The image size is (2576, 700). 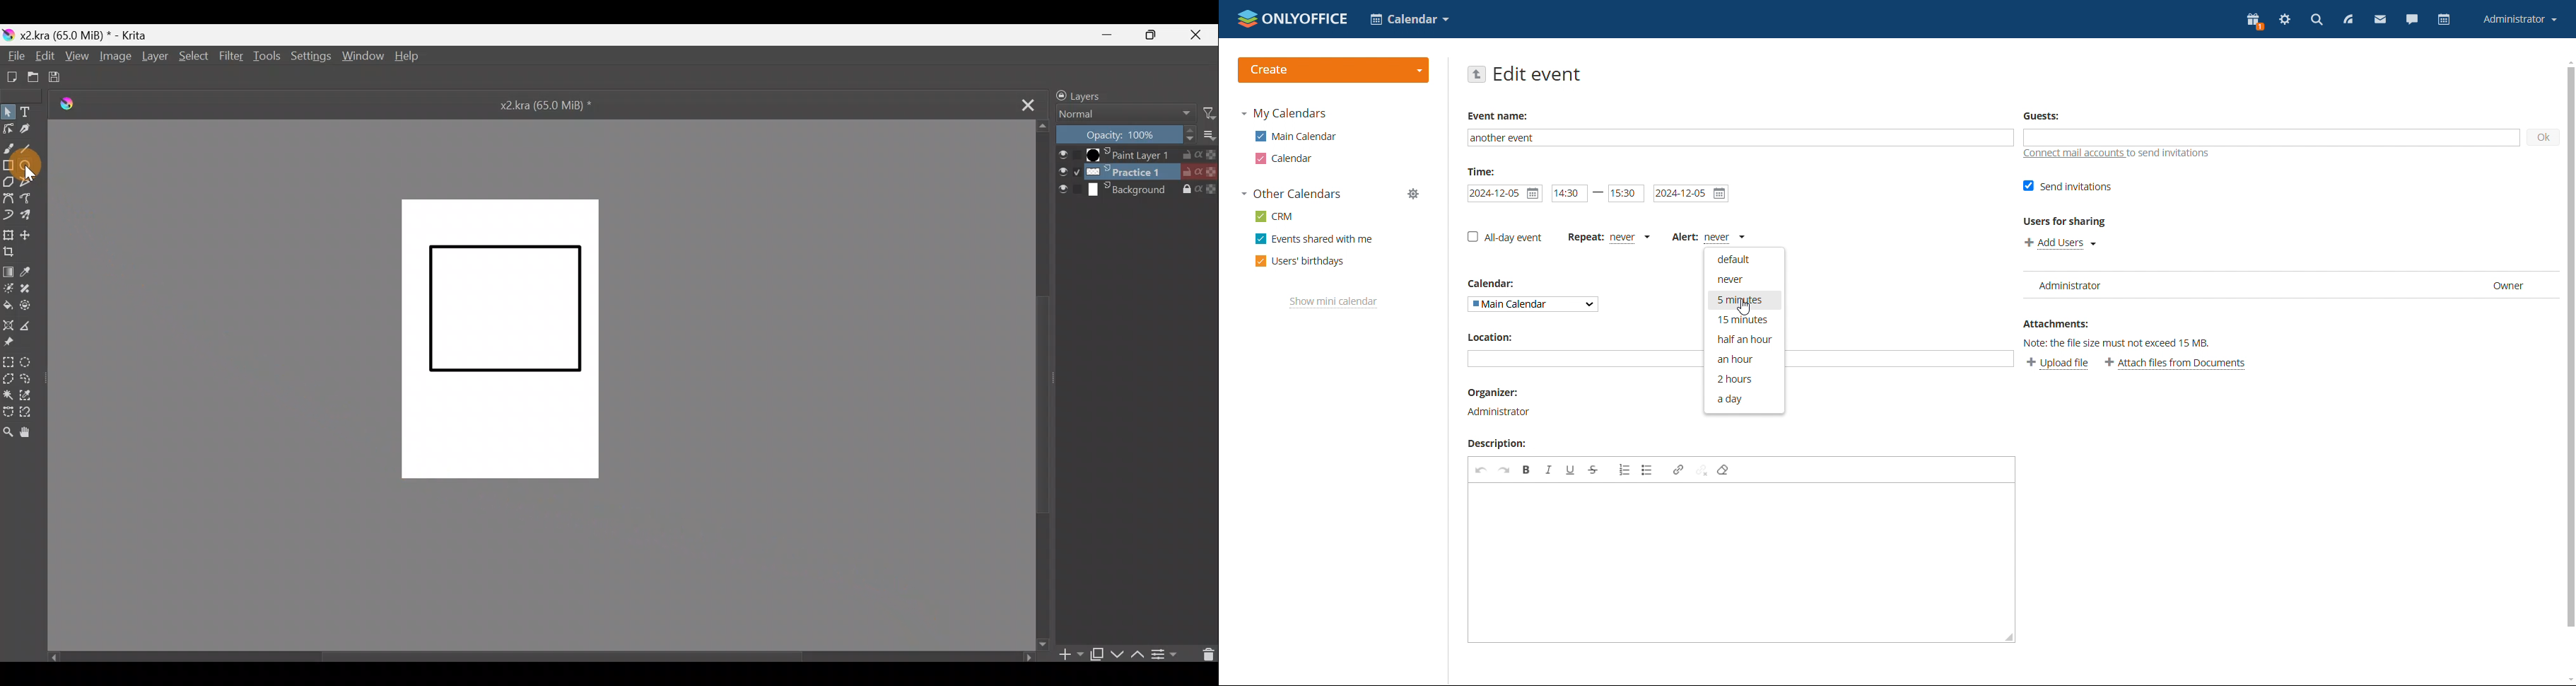 I want to click on Canvas, so click(x=491, y=342).